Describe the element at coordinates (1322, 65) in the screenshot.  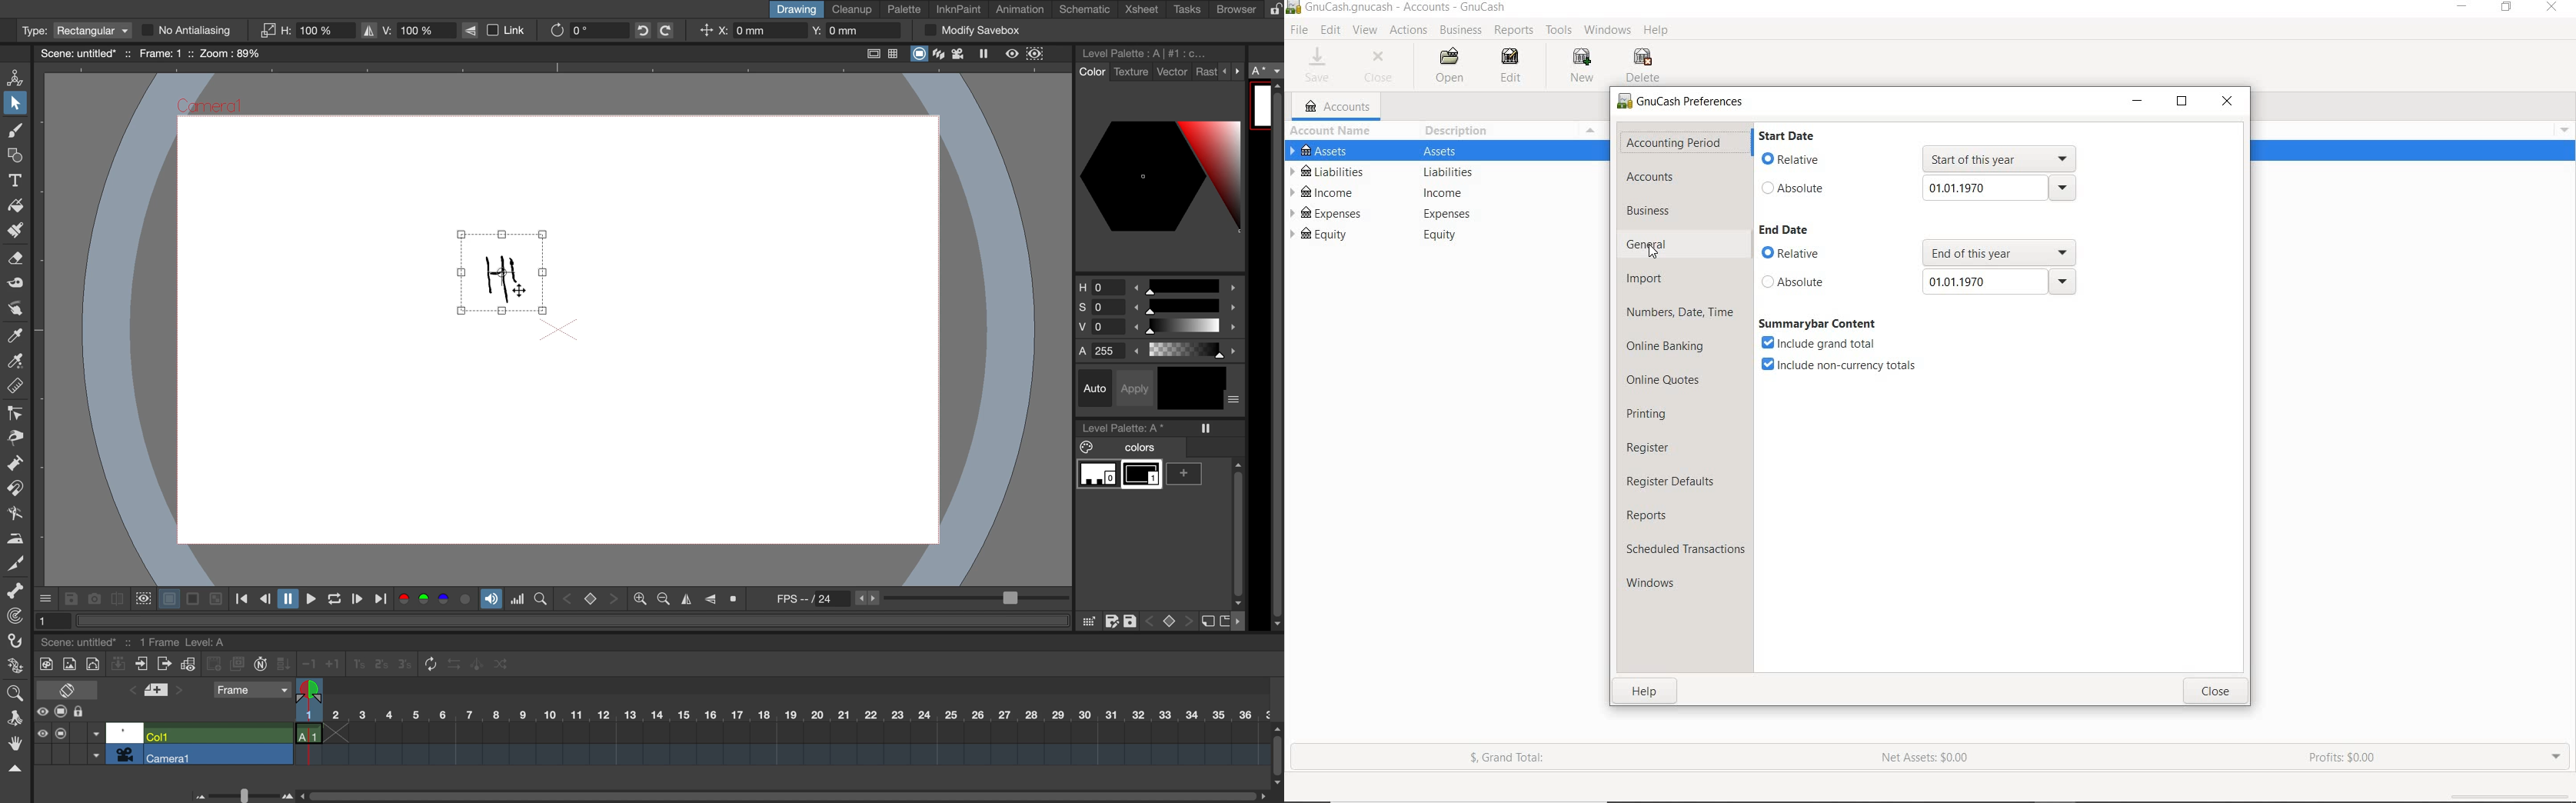
I see `SAVE` at that location.